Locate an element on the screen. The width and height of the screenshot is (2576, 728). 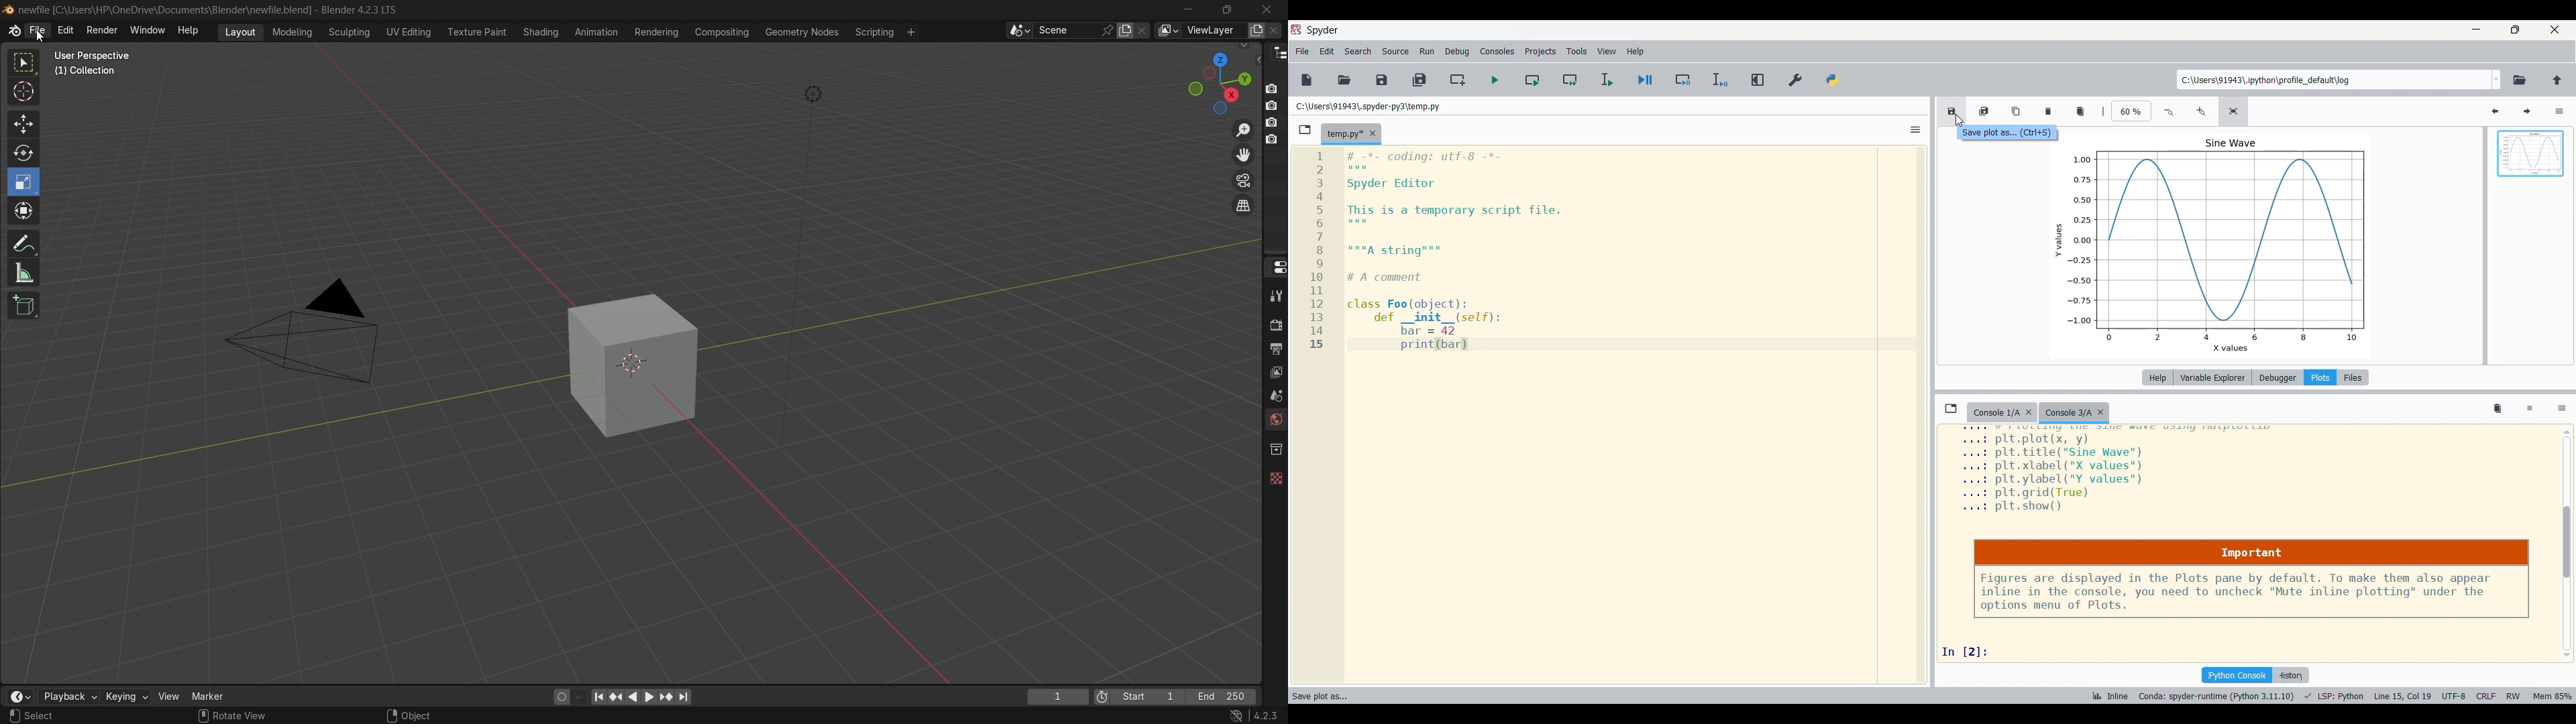
Save all plots is located at coordinates (1984, 111).